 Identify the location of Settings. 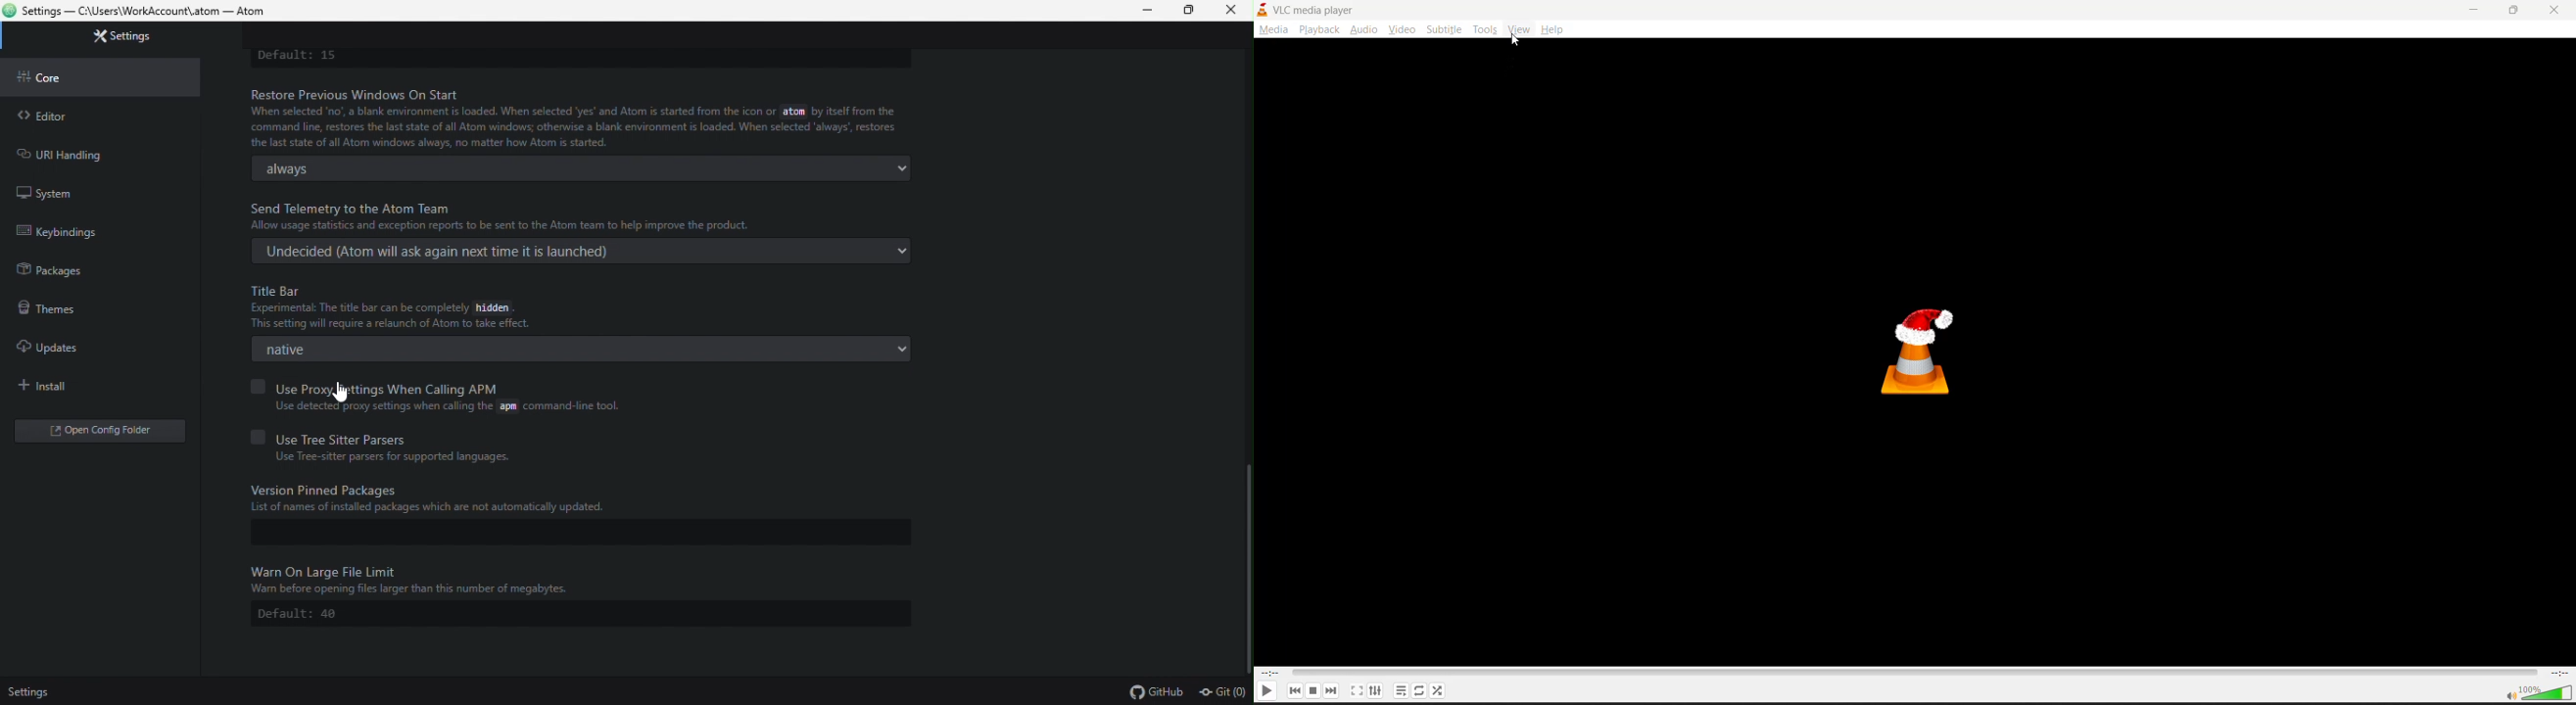
(118, 37).